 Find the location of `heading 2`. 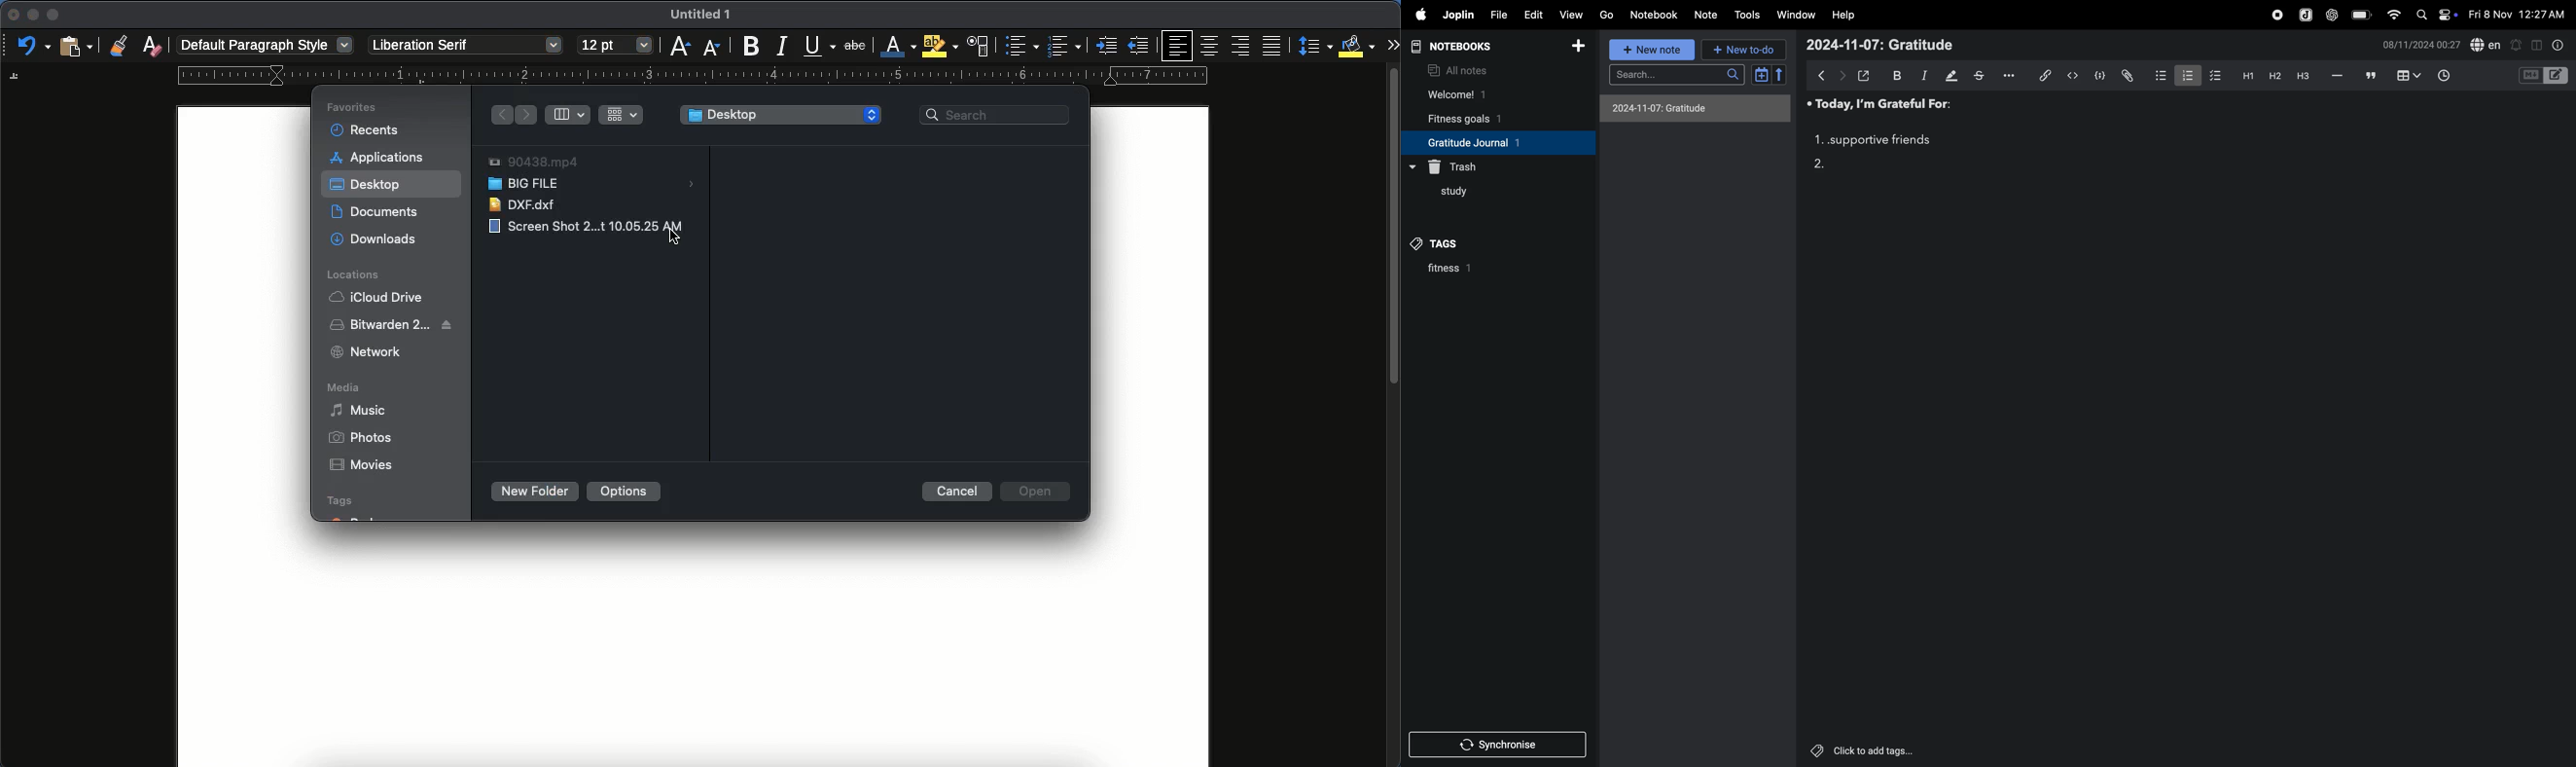

heading 2 is located at coordinates (2272, 76).